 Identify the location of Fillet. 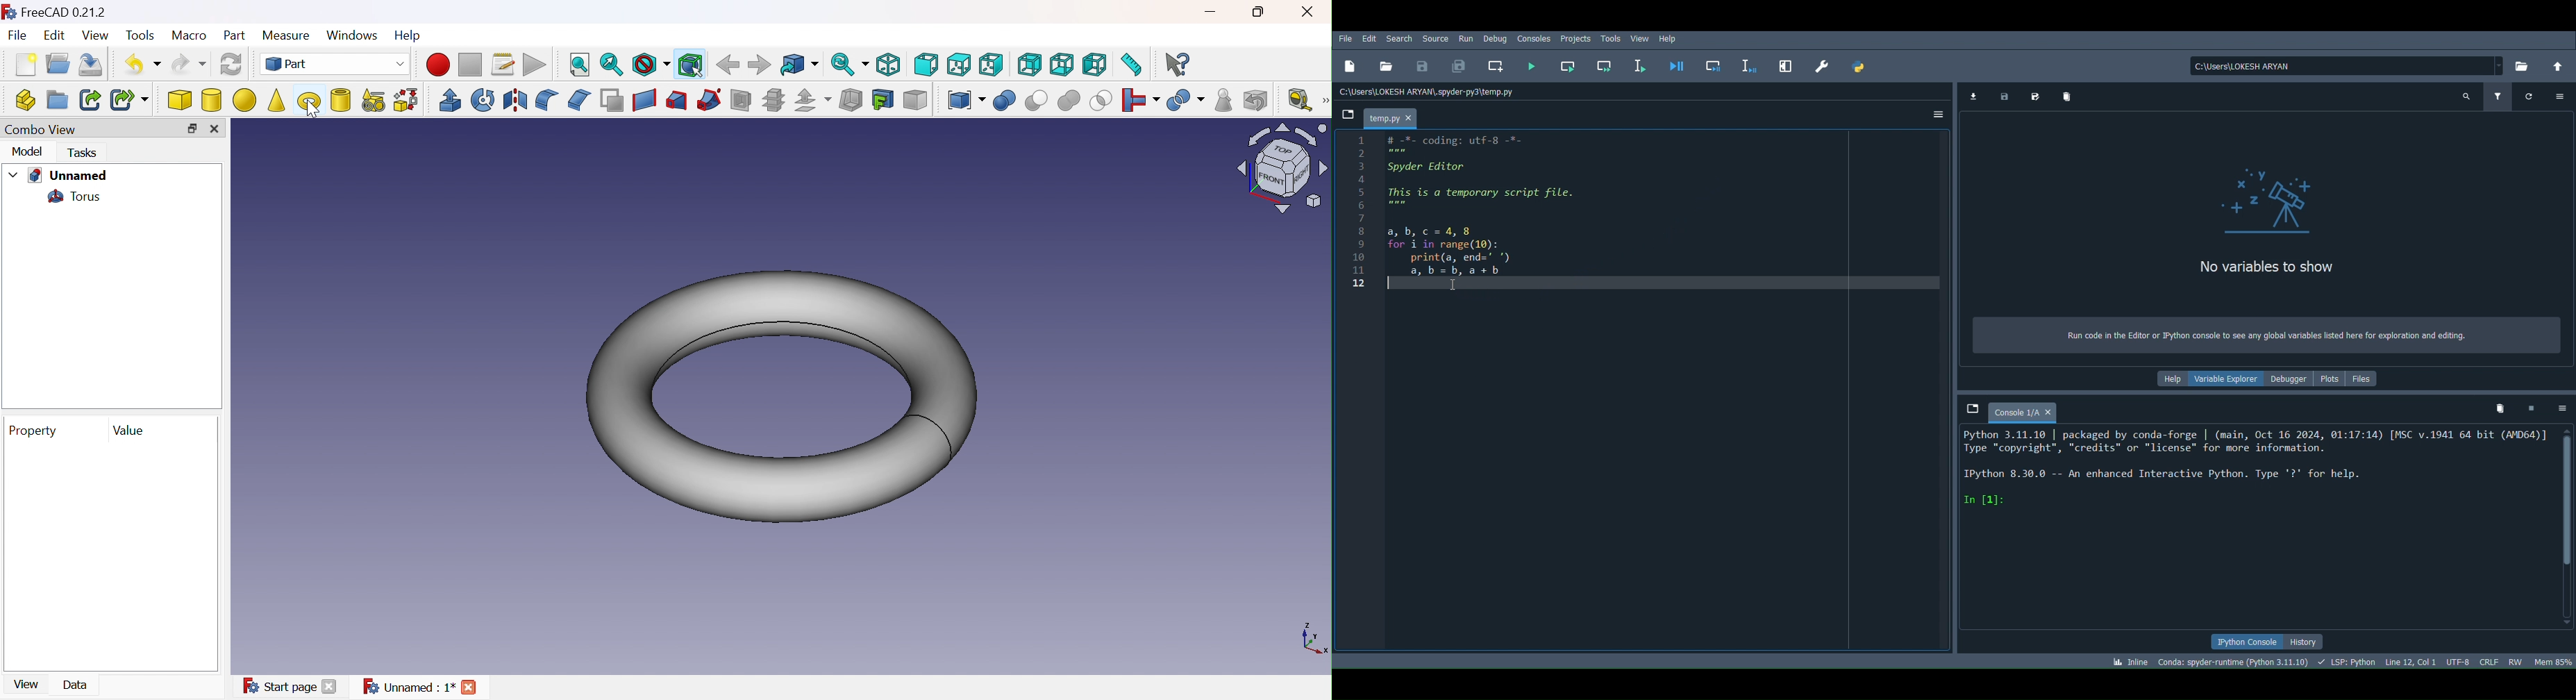
(547, 99).